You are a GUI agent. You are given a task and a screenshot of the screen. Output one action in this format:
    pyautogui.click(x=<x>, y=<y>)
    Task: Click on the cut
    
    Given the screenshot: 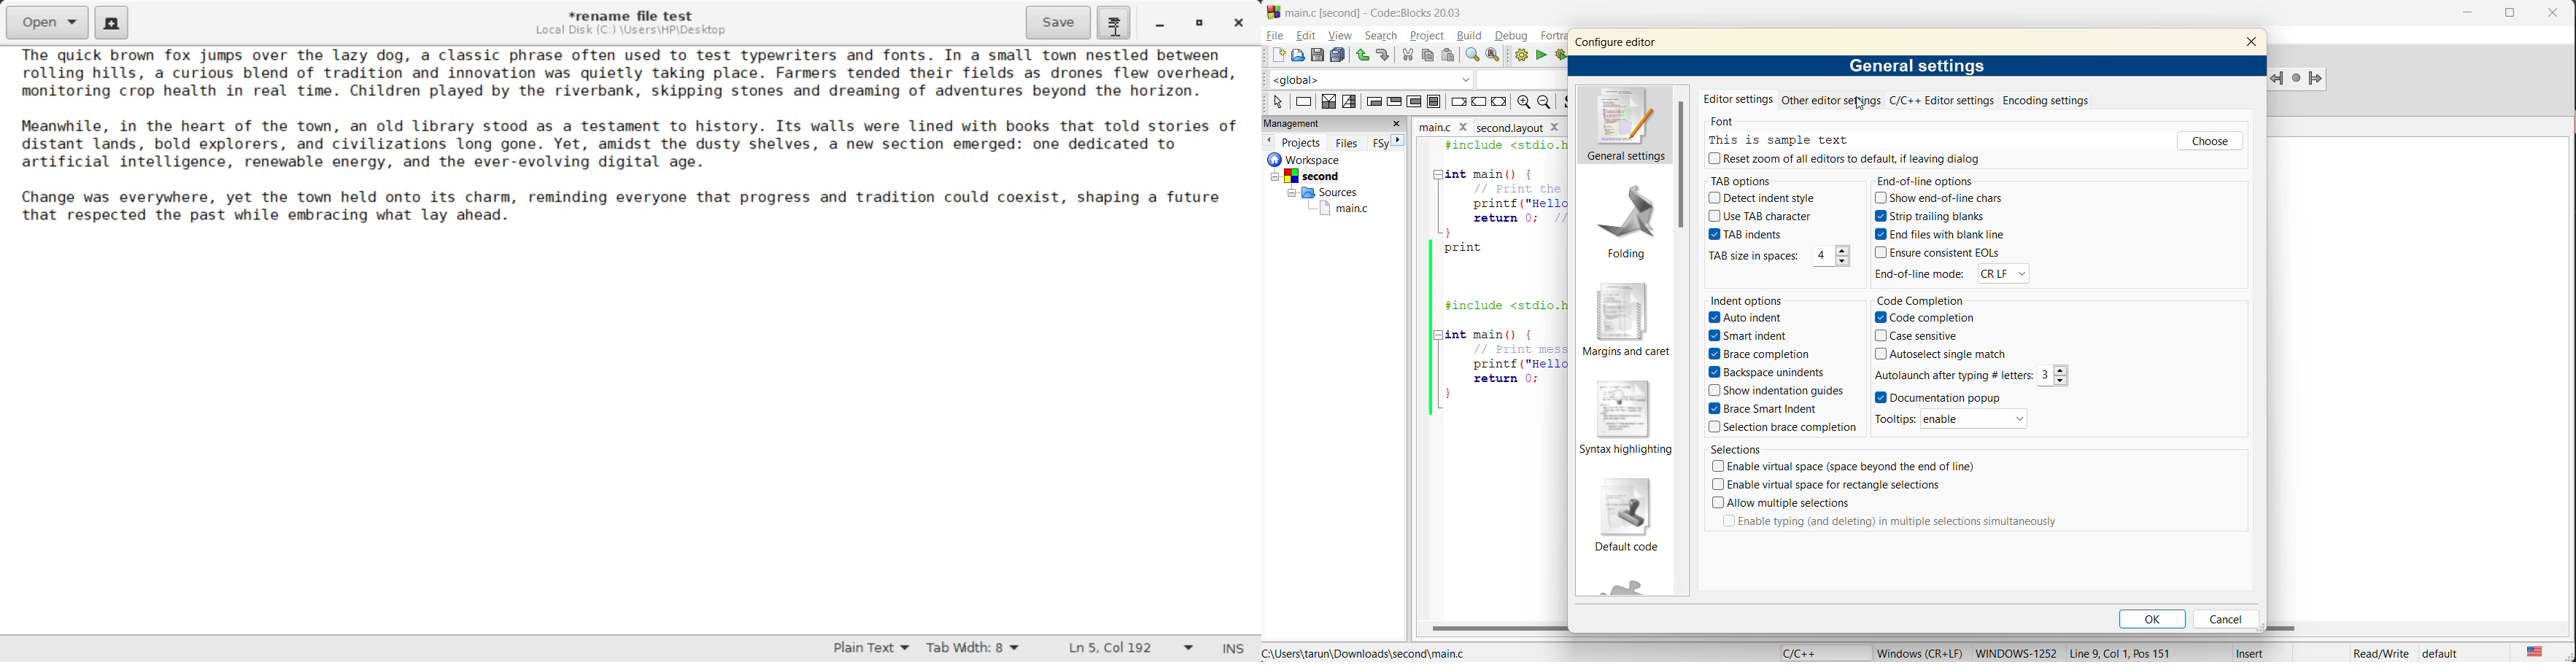 What is the action you would take?
    pyautogui.click(x=1404, y=55)
    